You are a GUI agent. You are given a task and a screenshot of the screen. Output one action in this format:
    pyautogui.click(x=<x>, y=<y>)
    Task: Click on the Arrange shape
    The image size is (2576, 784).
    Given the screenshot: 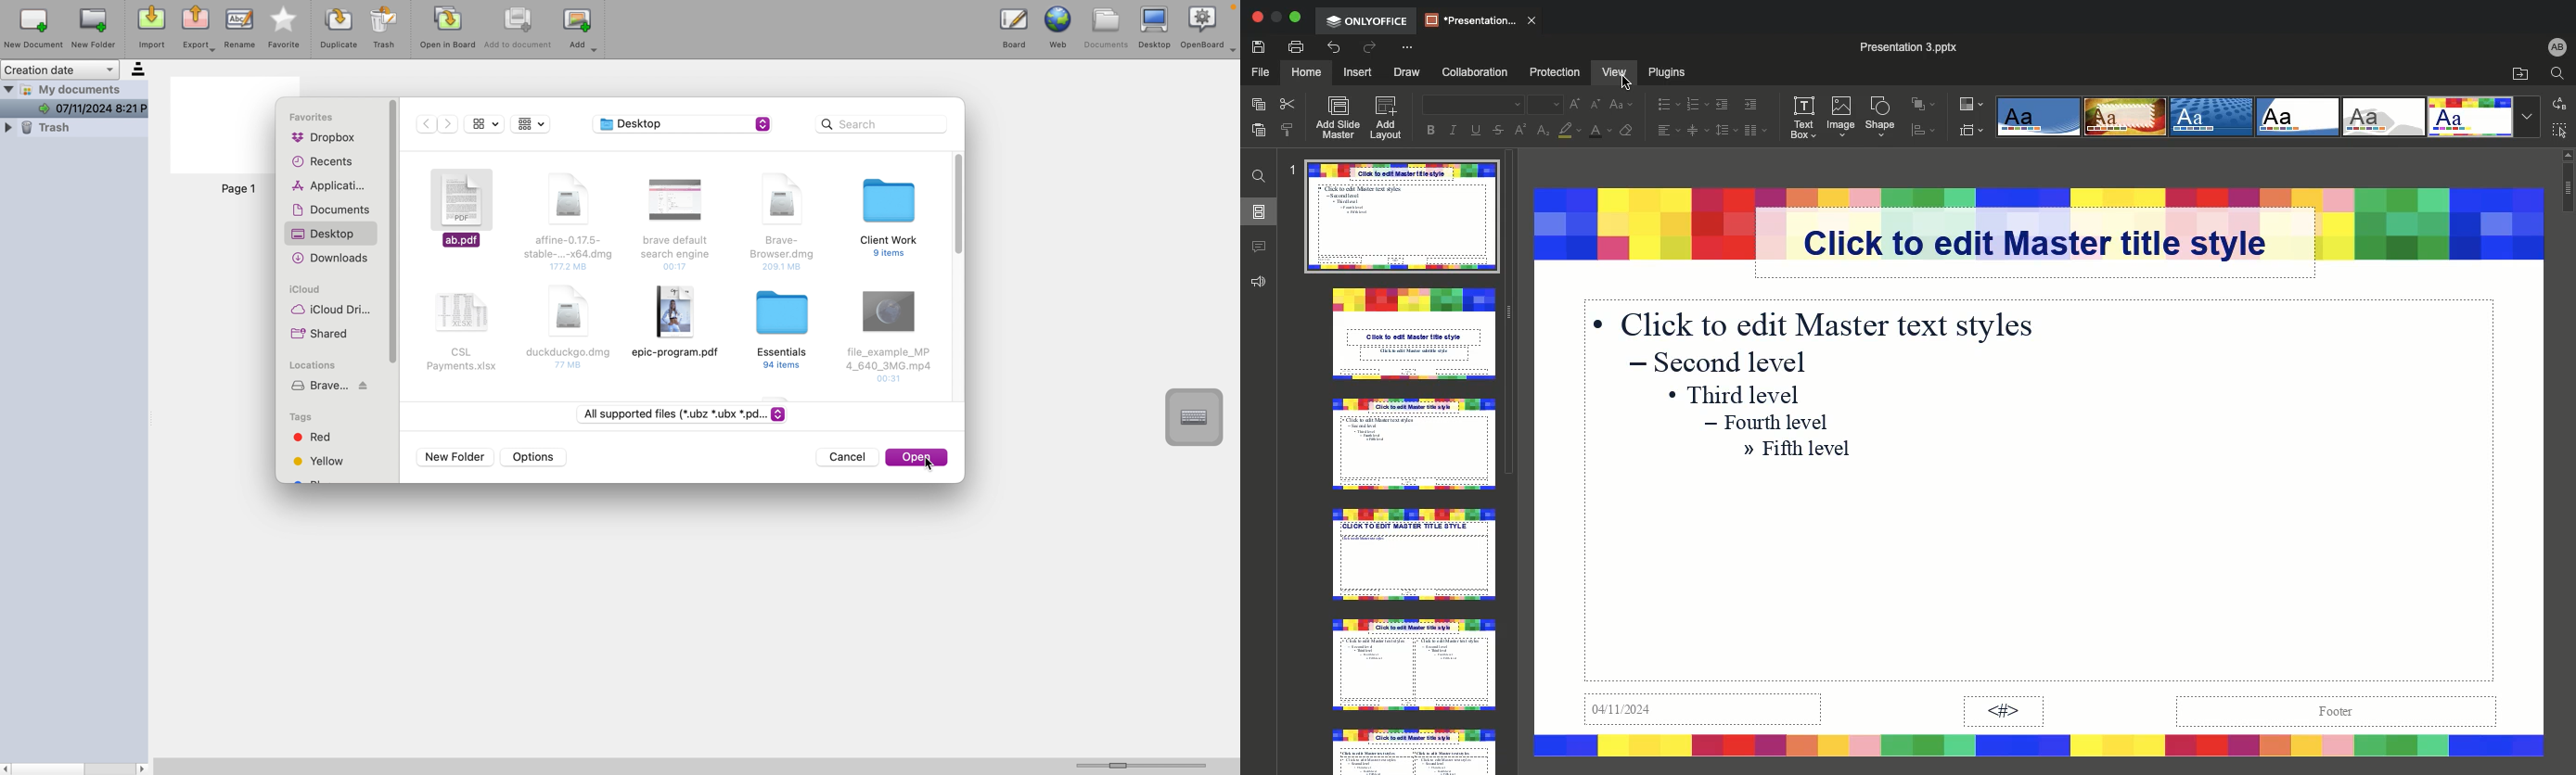 What is the action you would take?
    pyautogui.click(x=1925, y=103)
    